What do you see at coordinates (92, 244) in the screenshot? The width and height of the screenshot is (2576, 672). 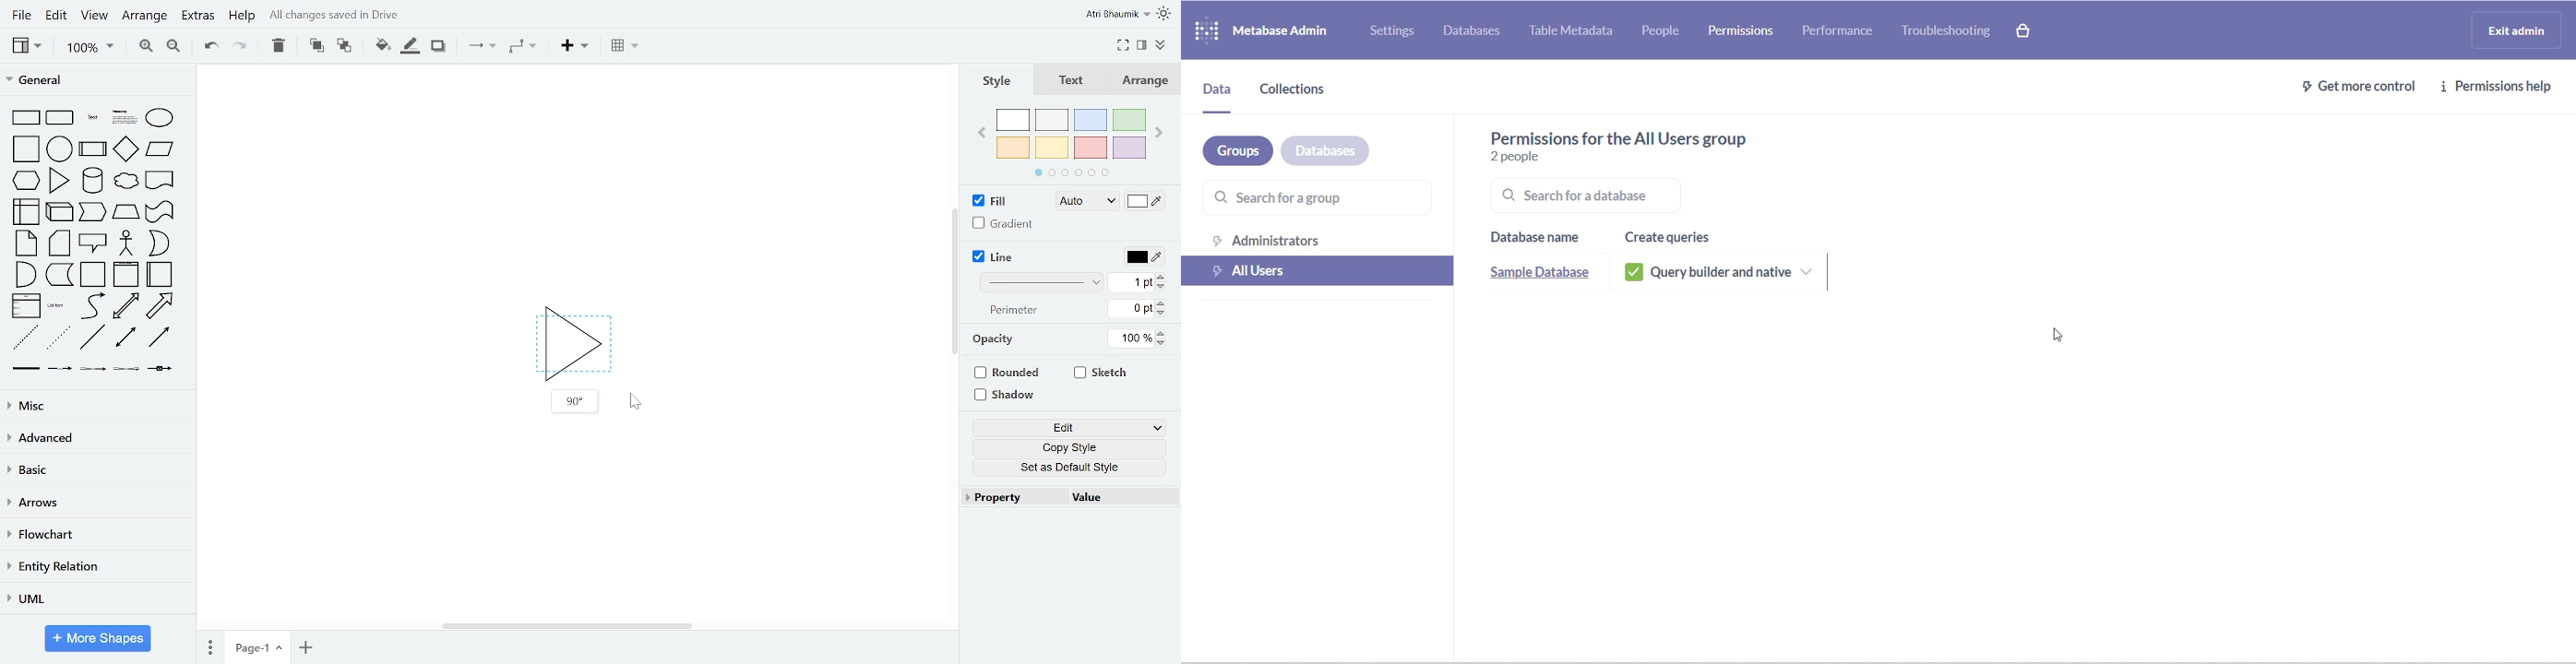 I see `callout` at bounding box center [92, 244].